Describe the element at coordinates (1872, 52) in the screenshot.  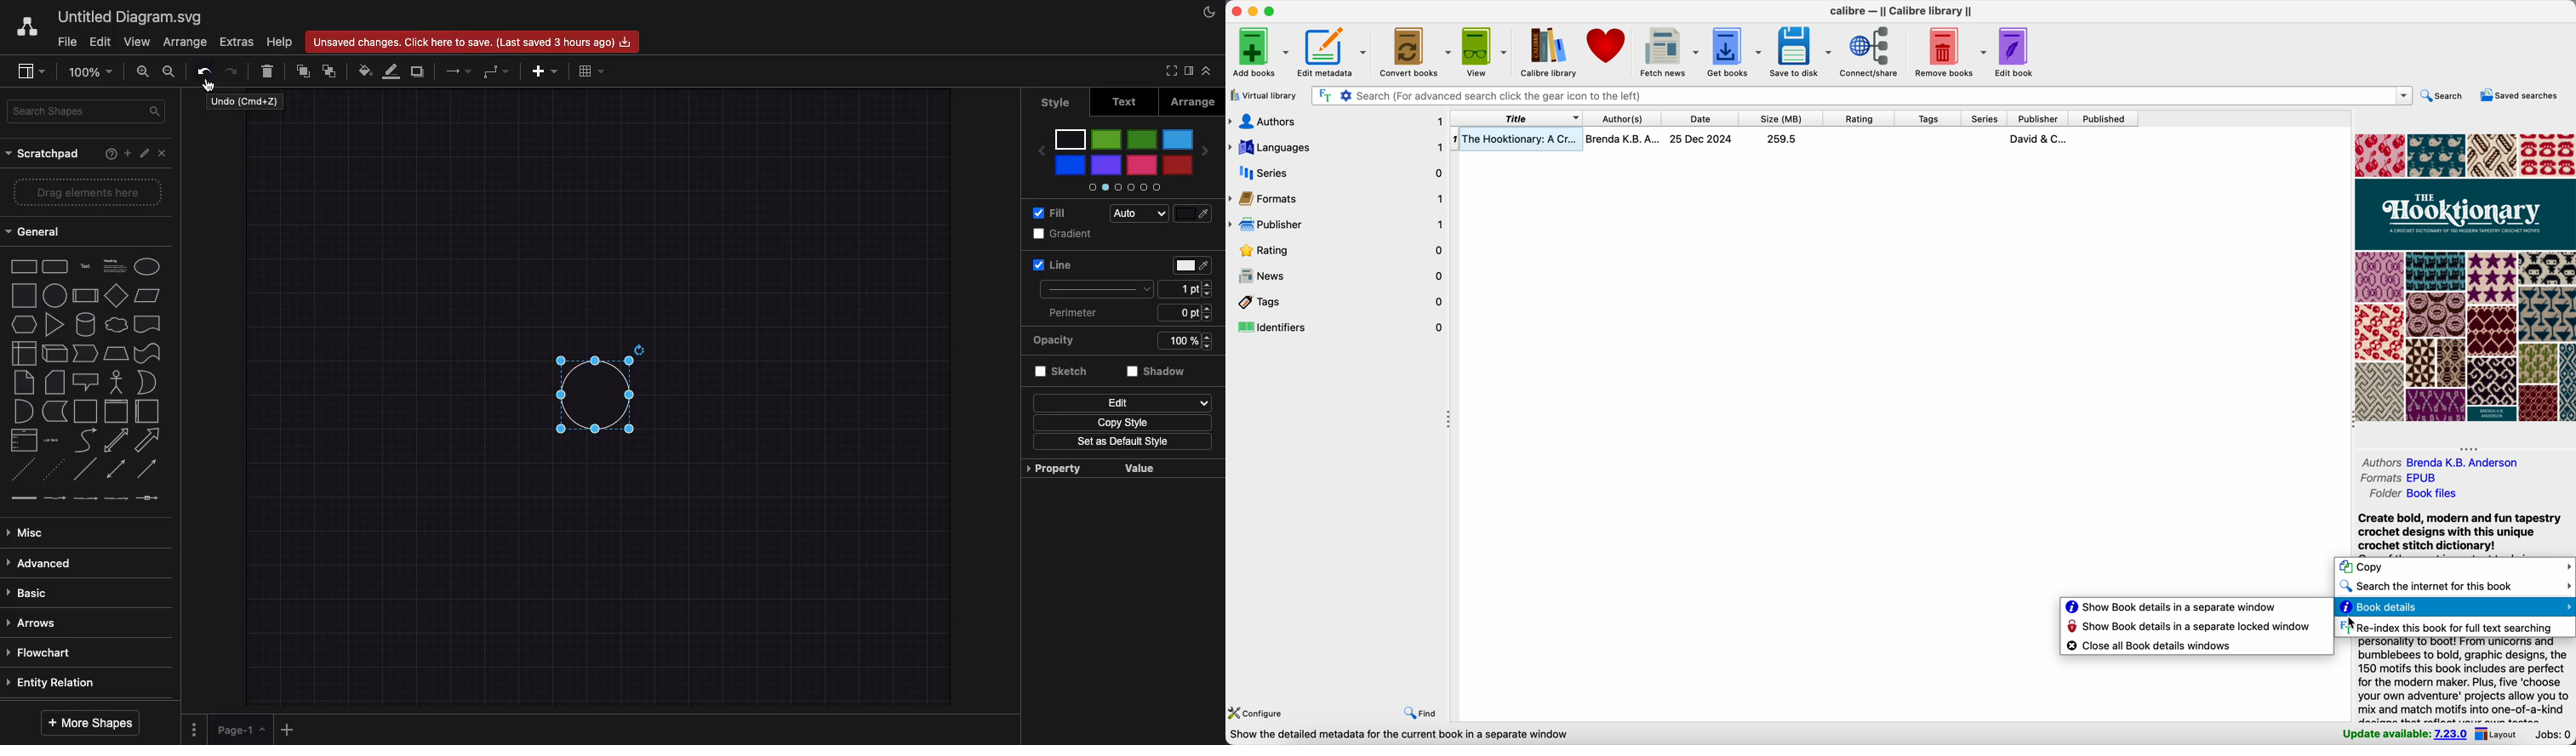
I see `connect/share` at that location.